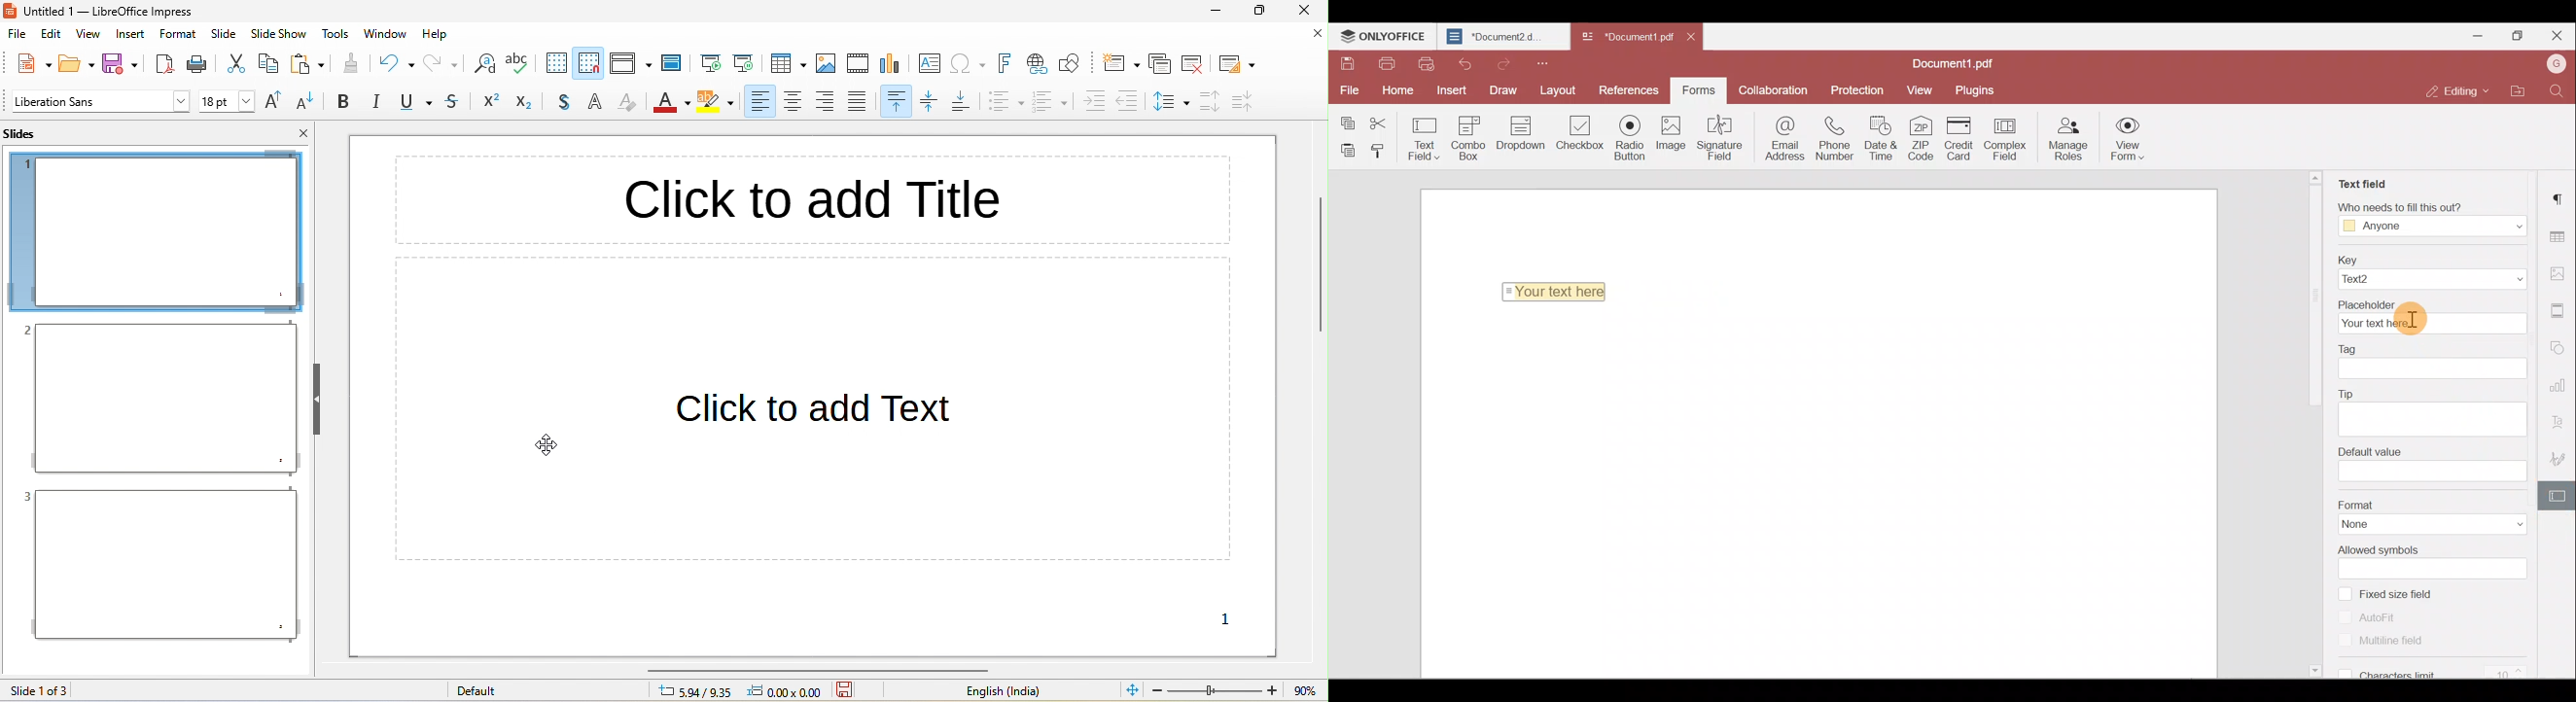  I want to click on File, so click(1348, 89).